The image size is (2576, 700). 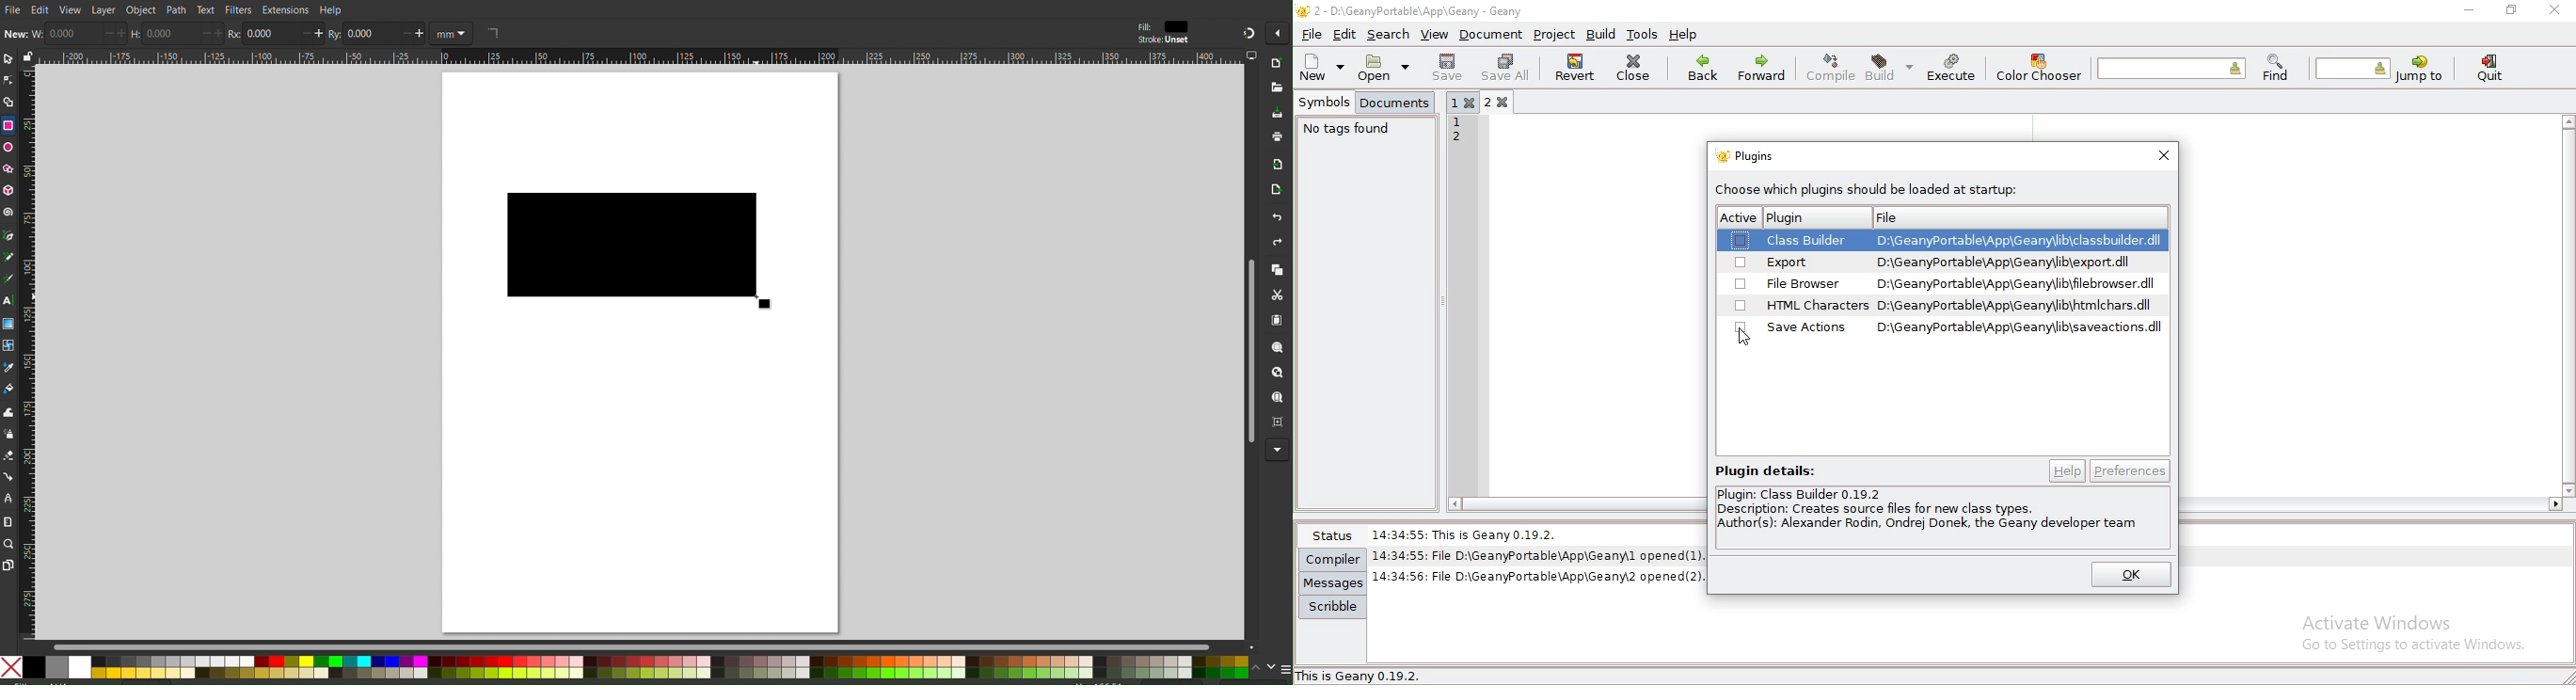 What do you see at coordinates (1285, 669) in the screenshot?
I see `menu` at bounding box center [1285, 669].